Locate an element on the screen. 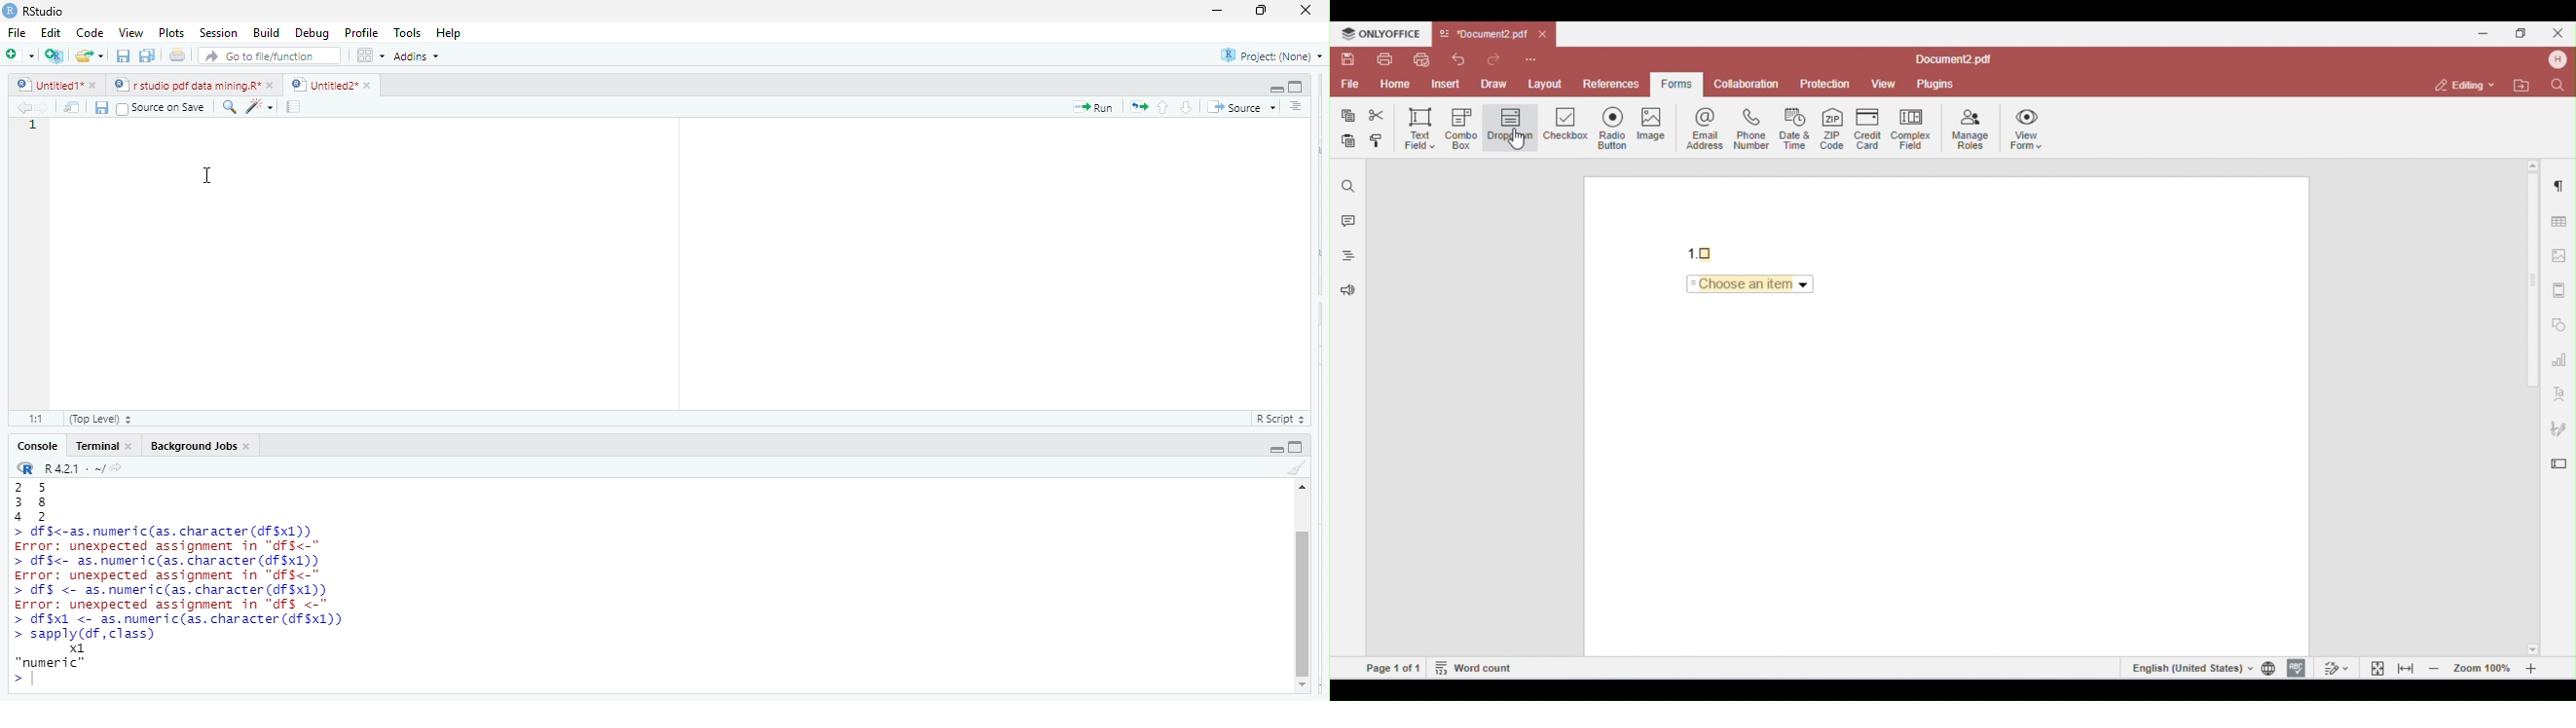 The width and height of the screenshot is (2576, 728). save current document is located at coordinates (102, 108).